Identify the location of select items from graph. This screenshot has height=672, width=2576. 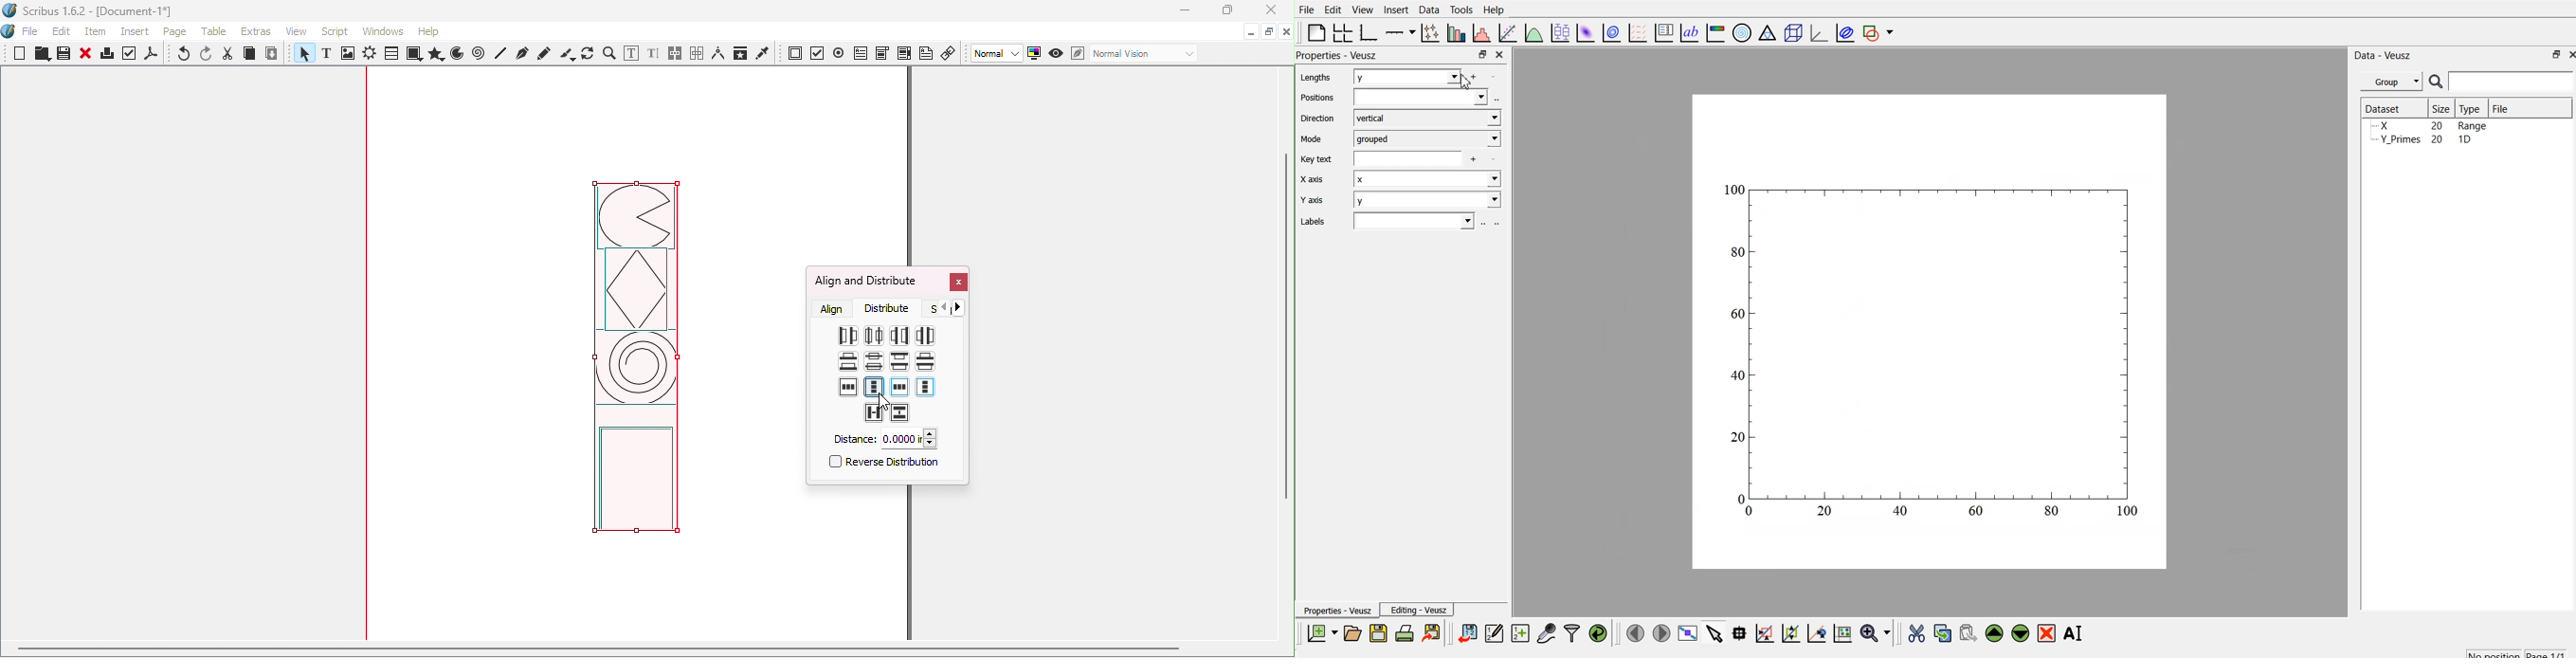
(1716, 633).